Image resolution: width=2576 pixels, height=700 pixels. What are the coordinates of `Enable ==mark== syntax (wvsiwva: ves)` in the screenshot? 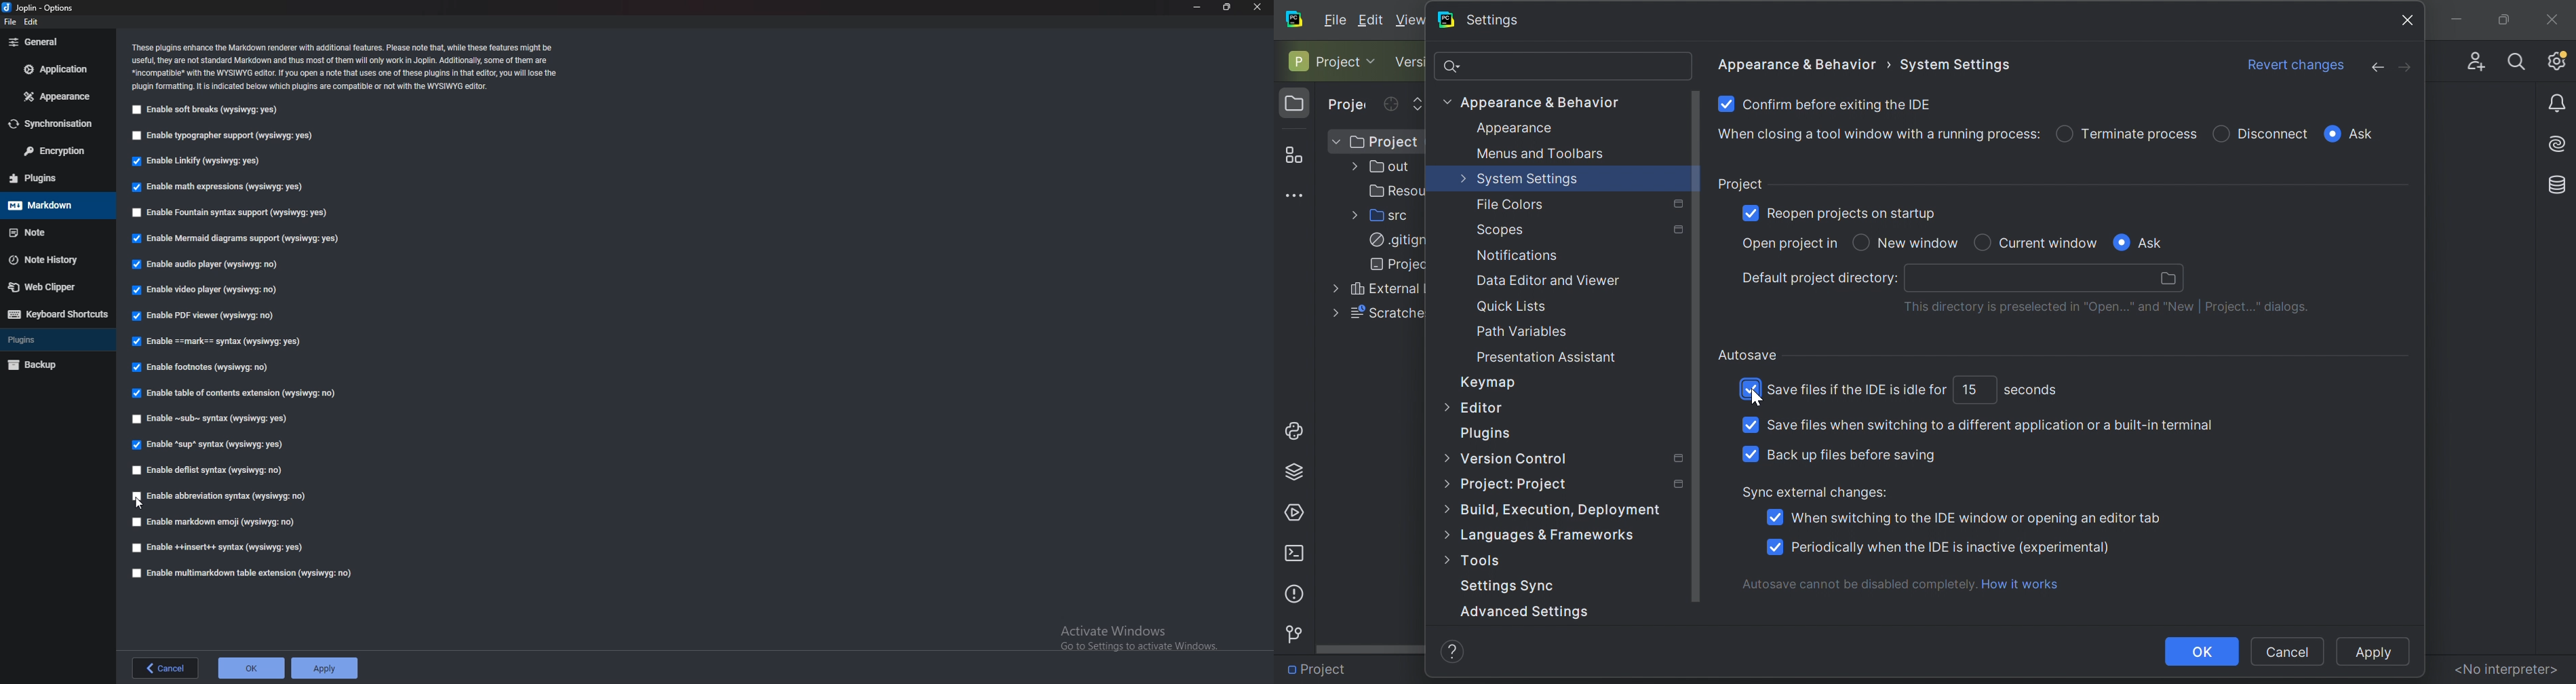 It's located at (220, 340).